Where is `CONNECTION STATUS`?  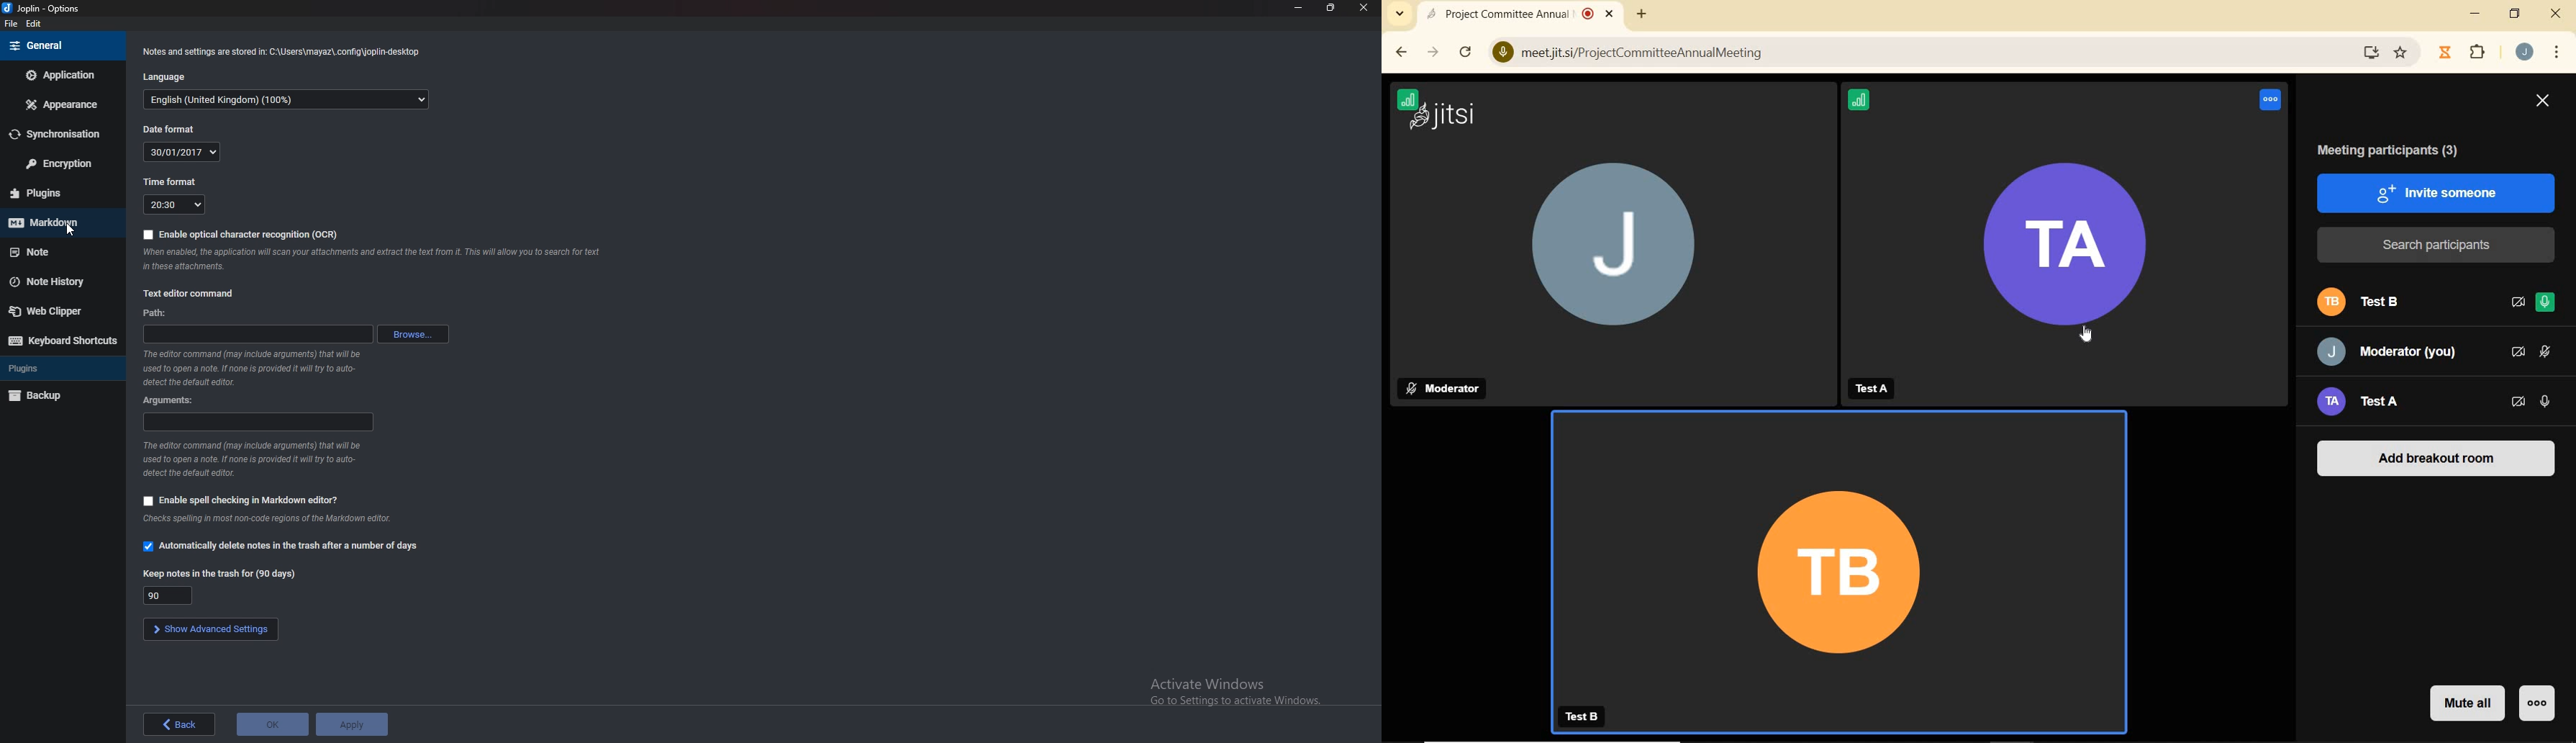 CONNECTION STATUS is located at coordinates (1408, 103).